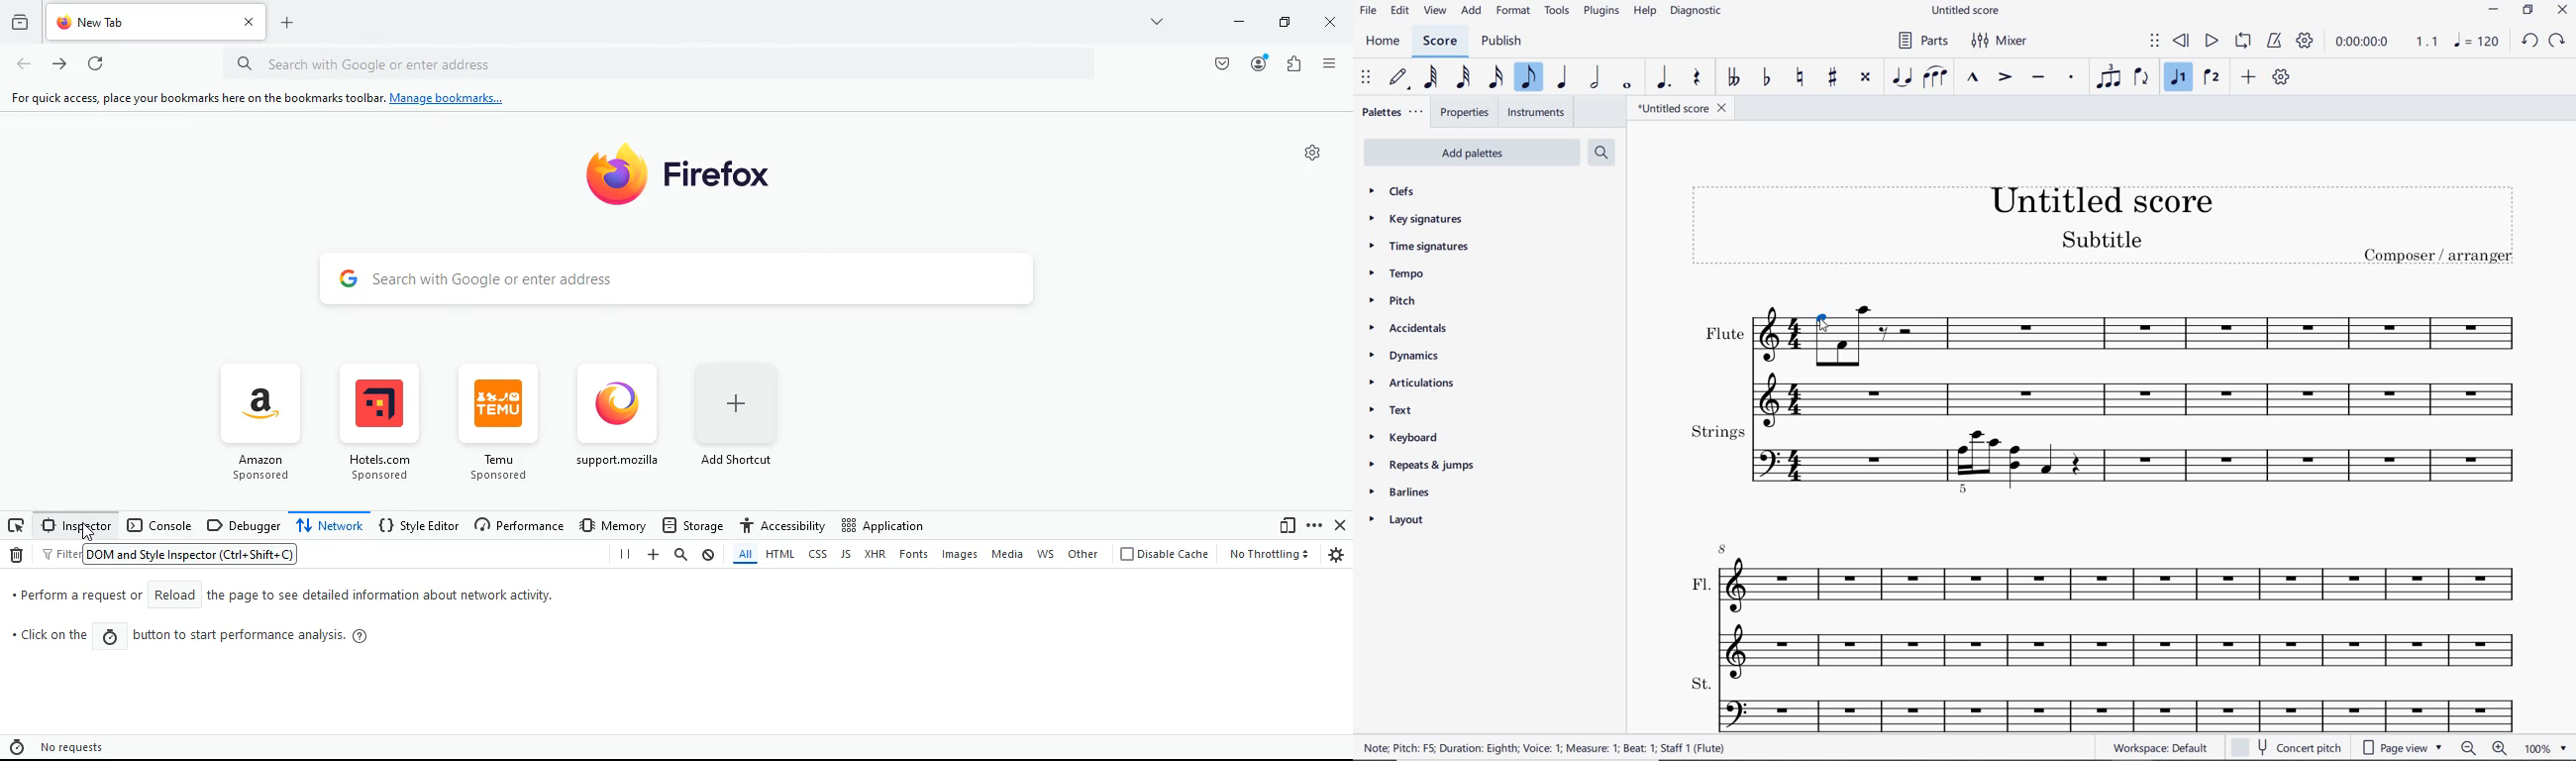  Describe the element at coordinates (2277, 40) in the screenshot. I see `METRONOME` at that location.